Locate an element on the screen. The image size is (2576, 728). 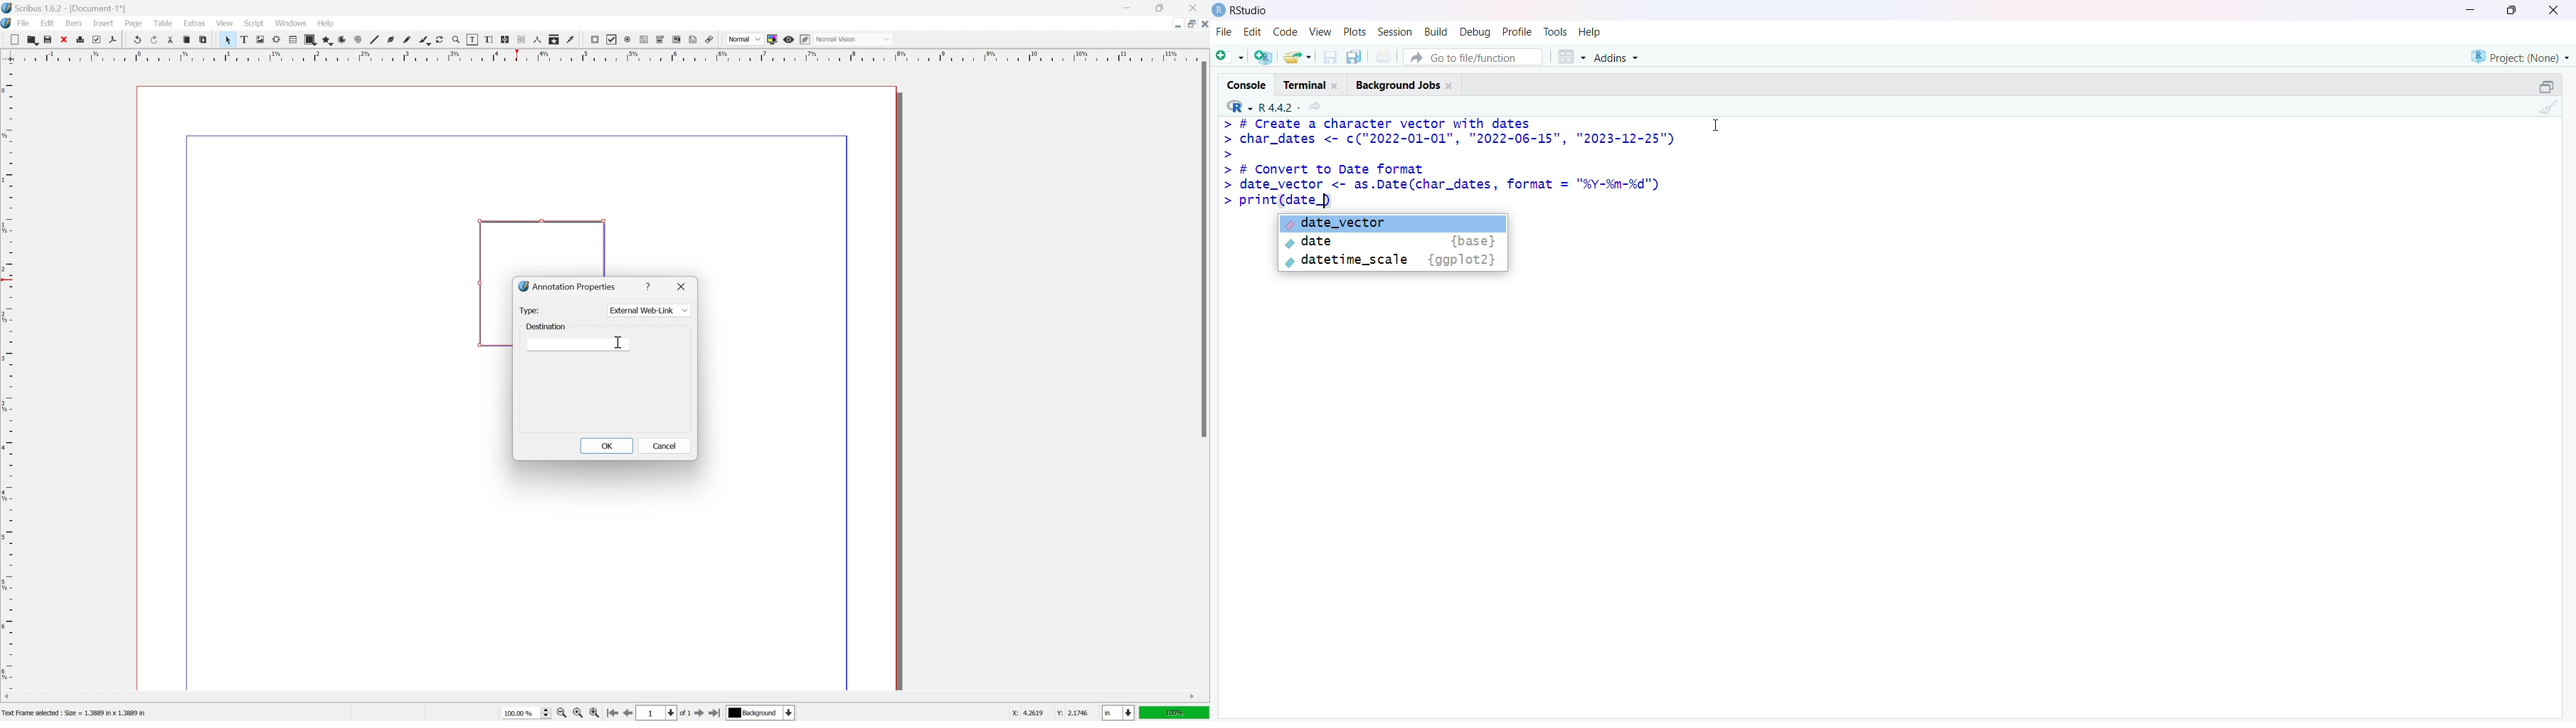
print is located at coordinates (80, 39).